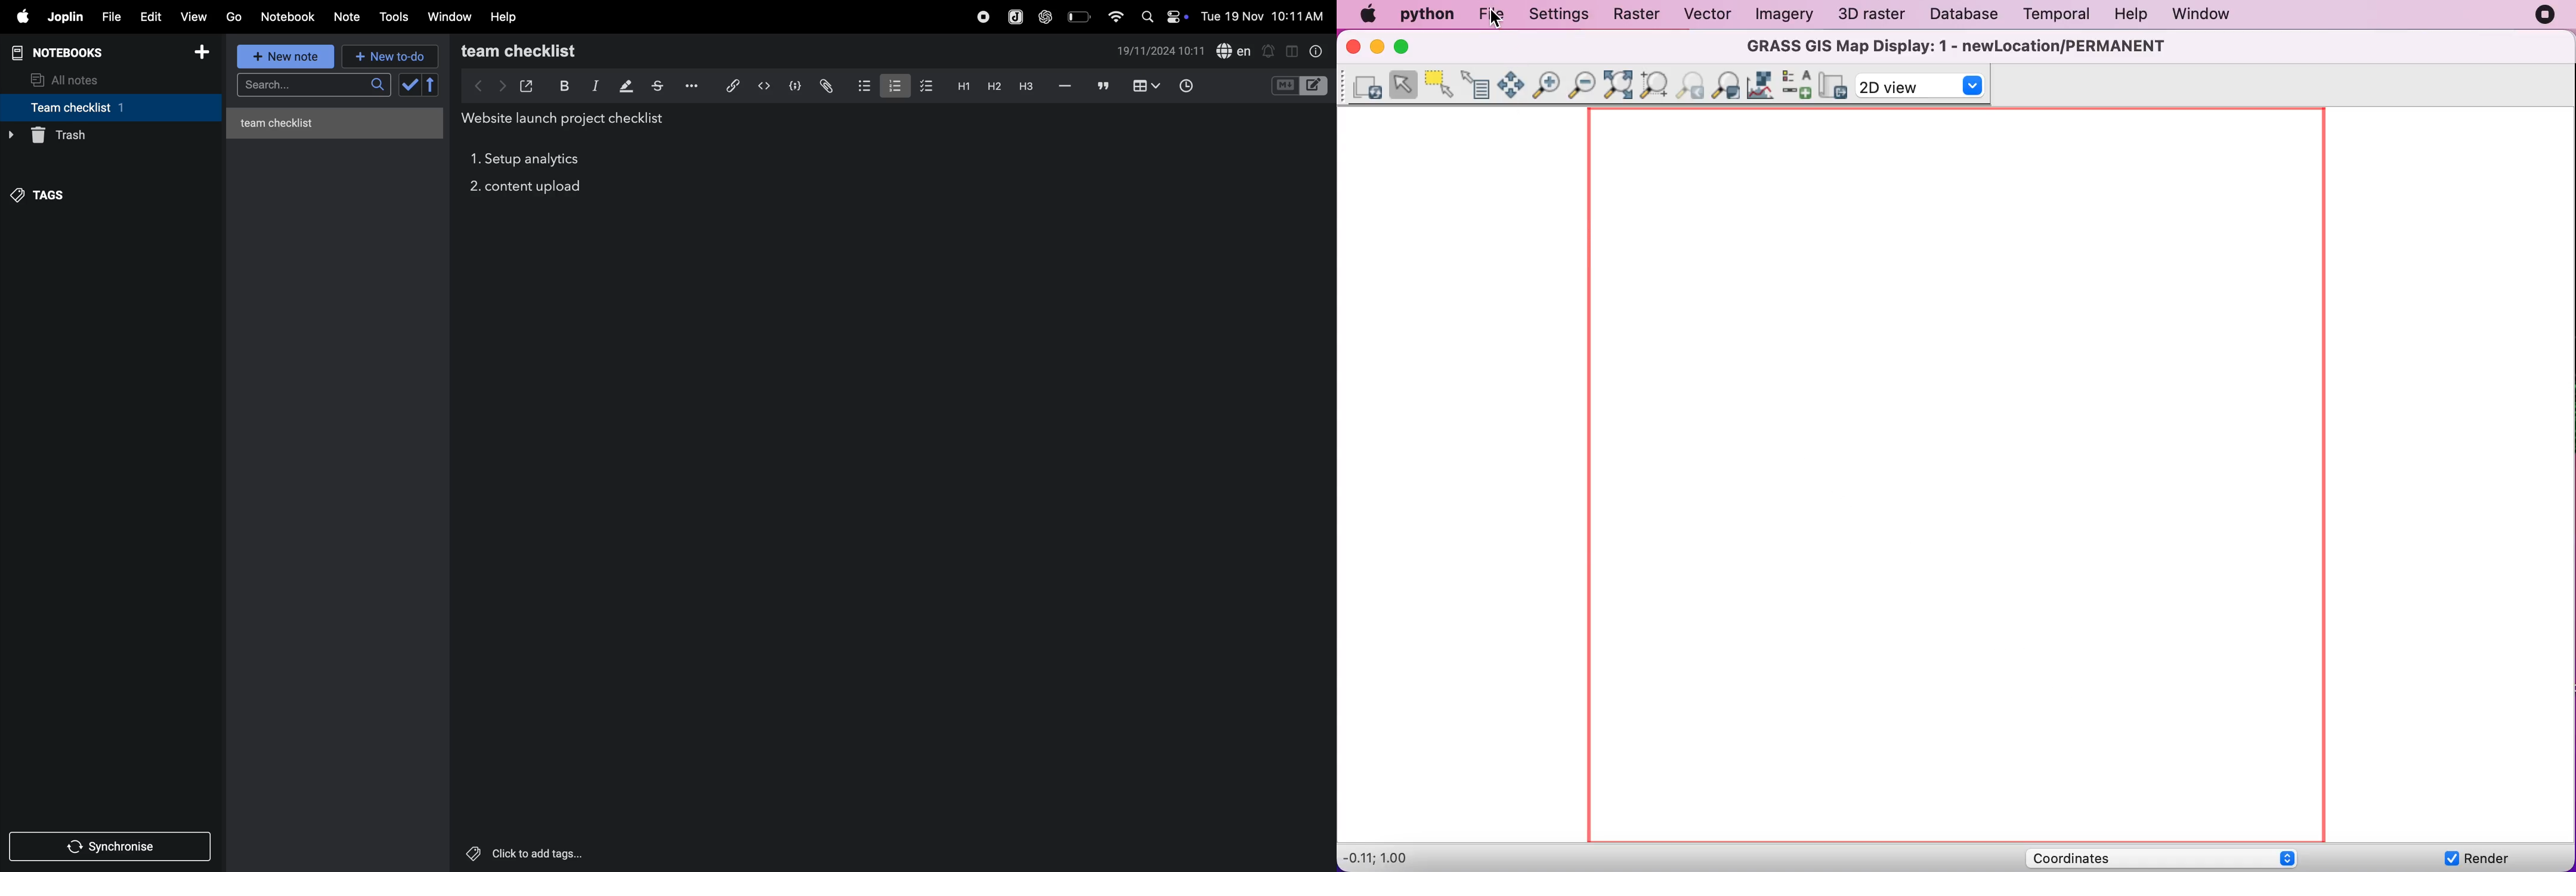 This screenshot has height=896, width=2576. What do you see at coordinates (1188, 84) in the screenshot?
I see `time` at bounding box center [1188, 84].